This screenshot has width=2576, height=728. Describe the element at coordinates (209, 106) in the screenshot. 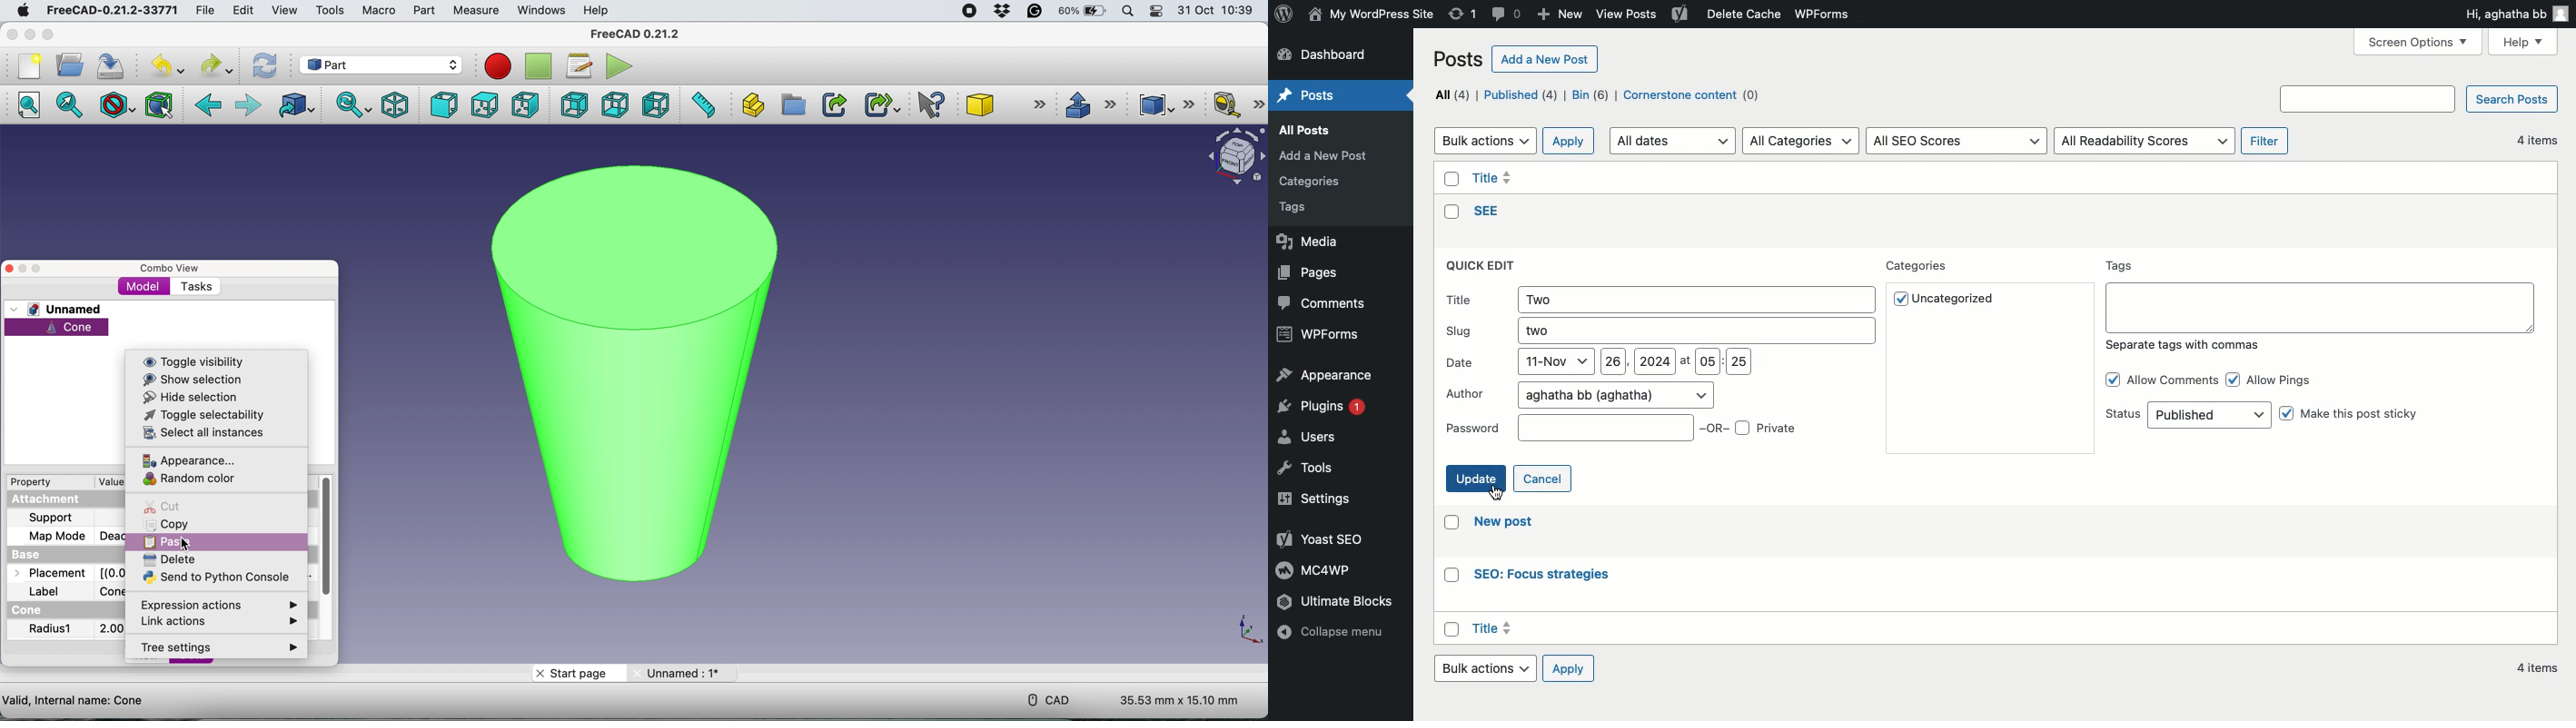

I see `back` at that location.